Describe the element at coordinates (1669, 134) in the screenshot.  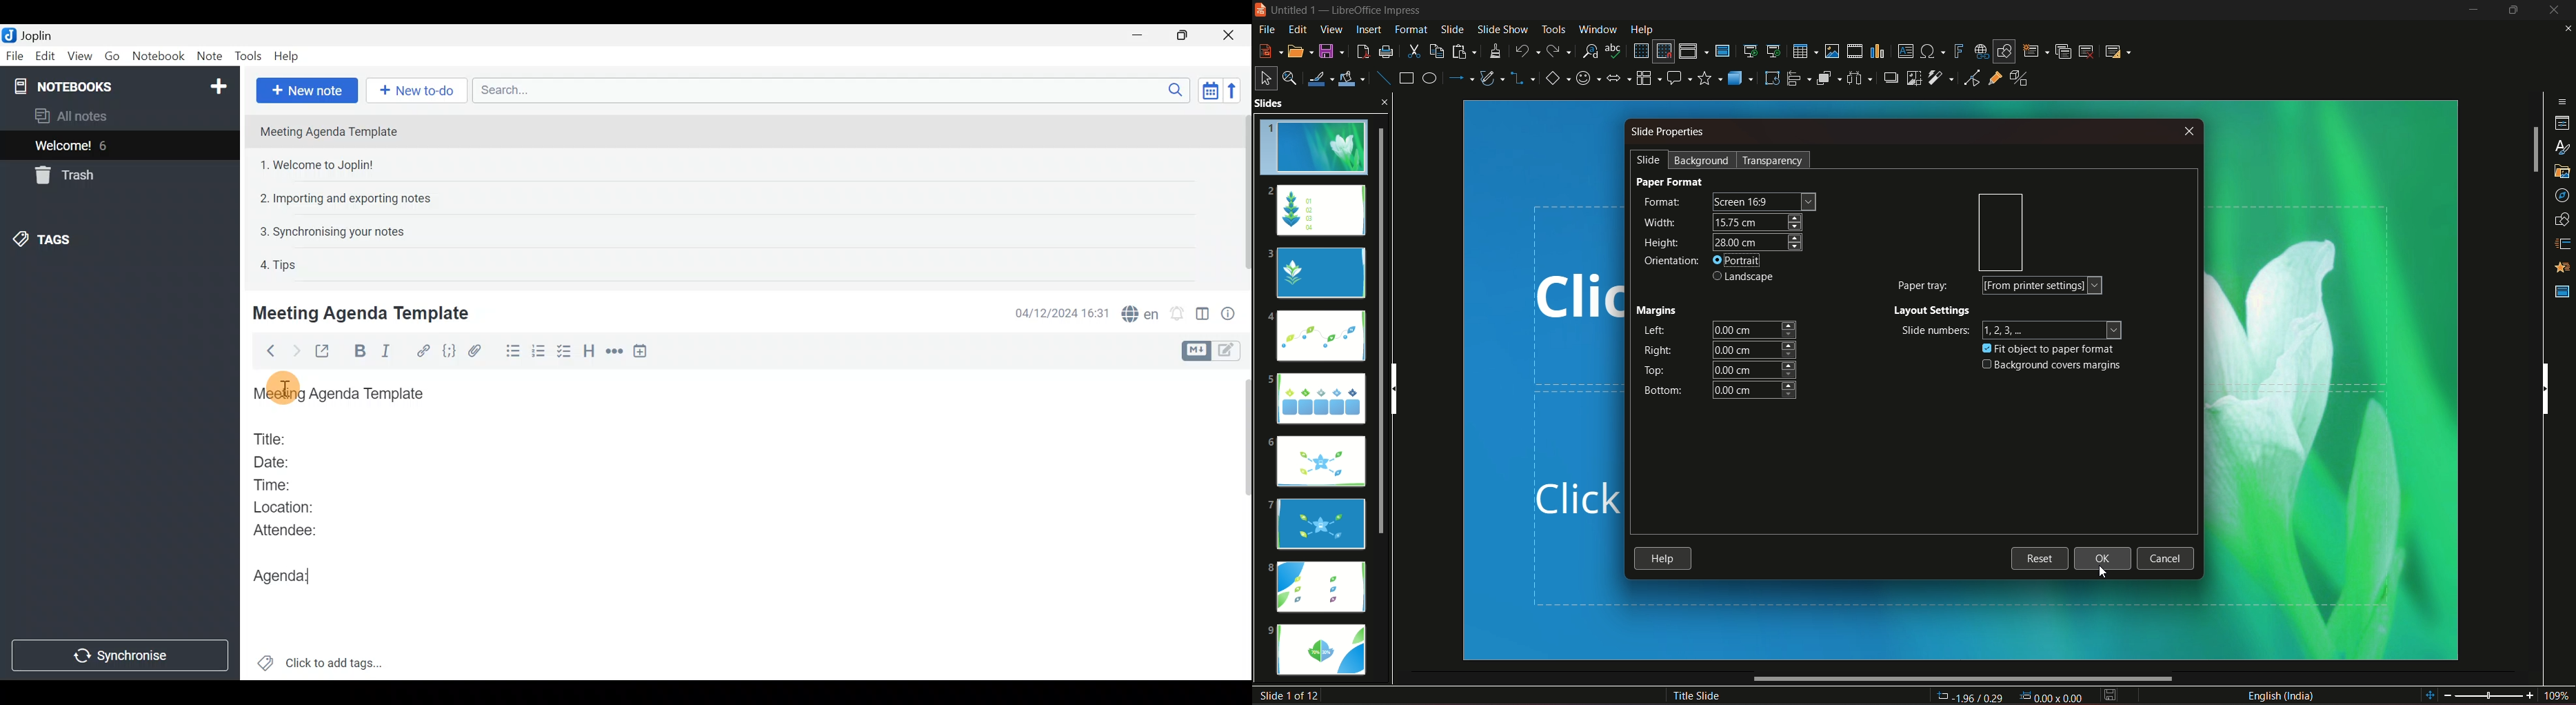
I see `slide properties` at that location.